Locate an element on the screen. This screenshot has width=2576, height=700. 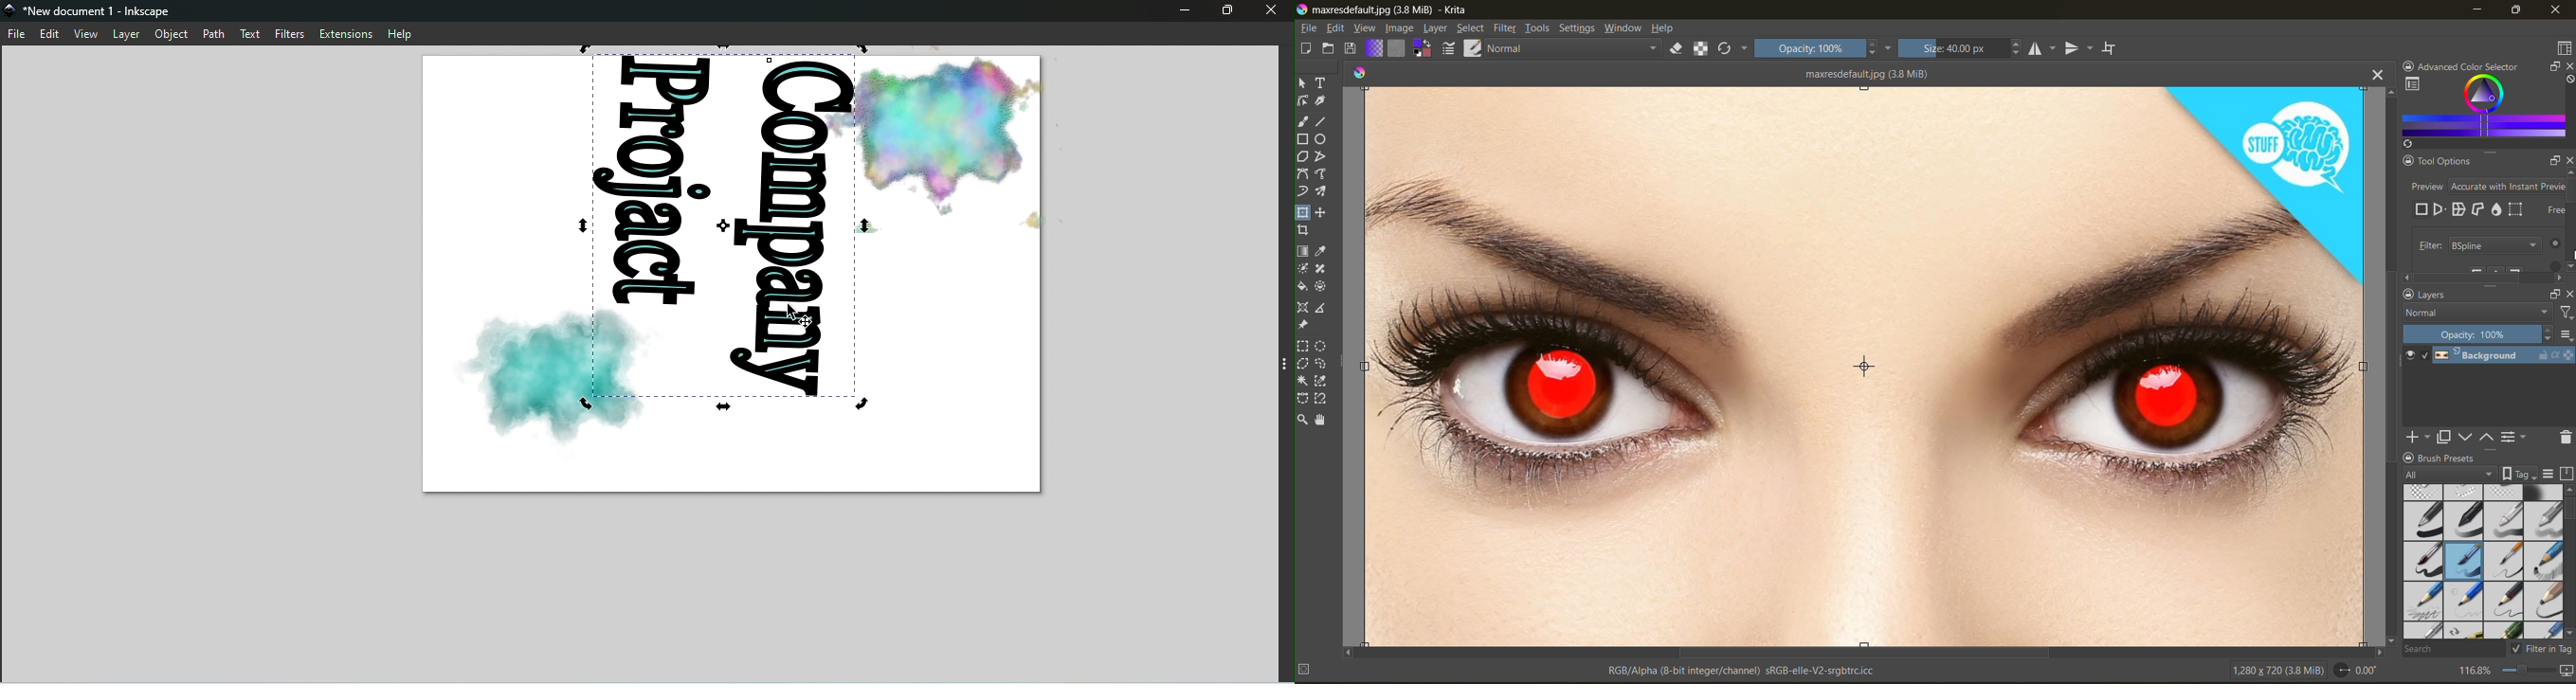
edit is located at coordinates (1335, 28).